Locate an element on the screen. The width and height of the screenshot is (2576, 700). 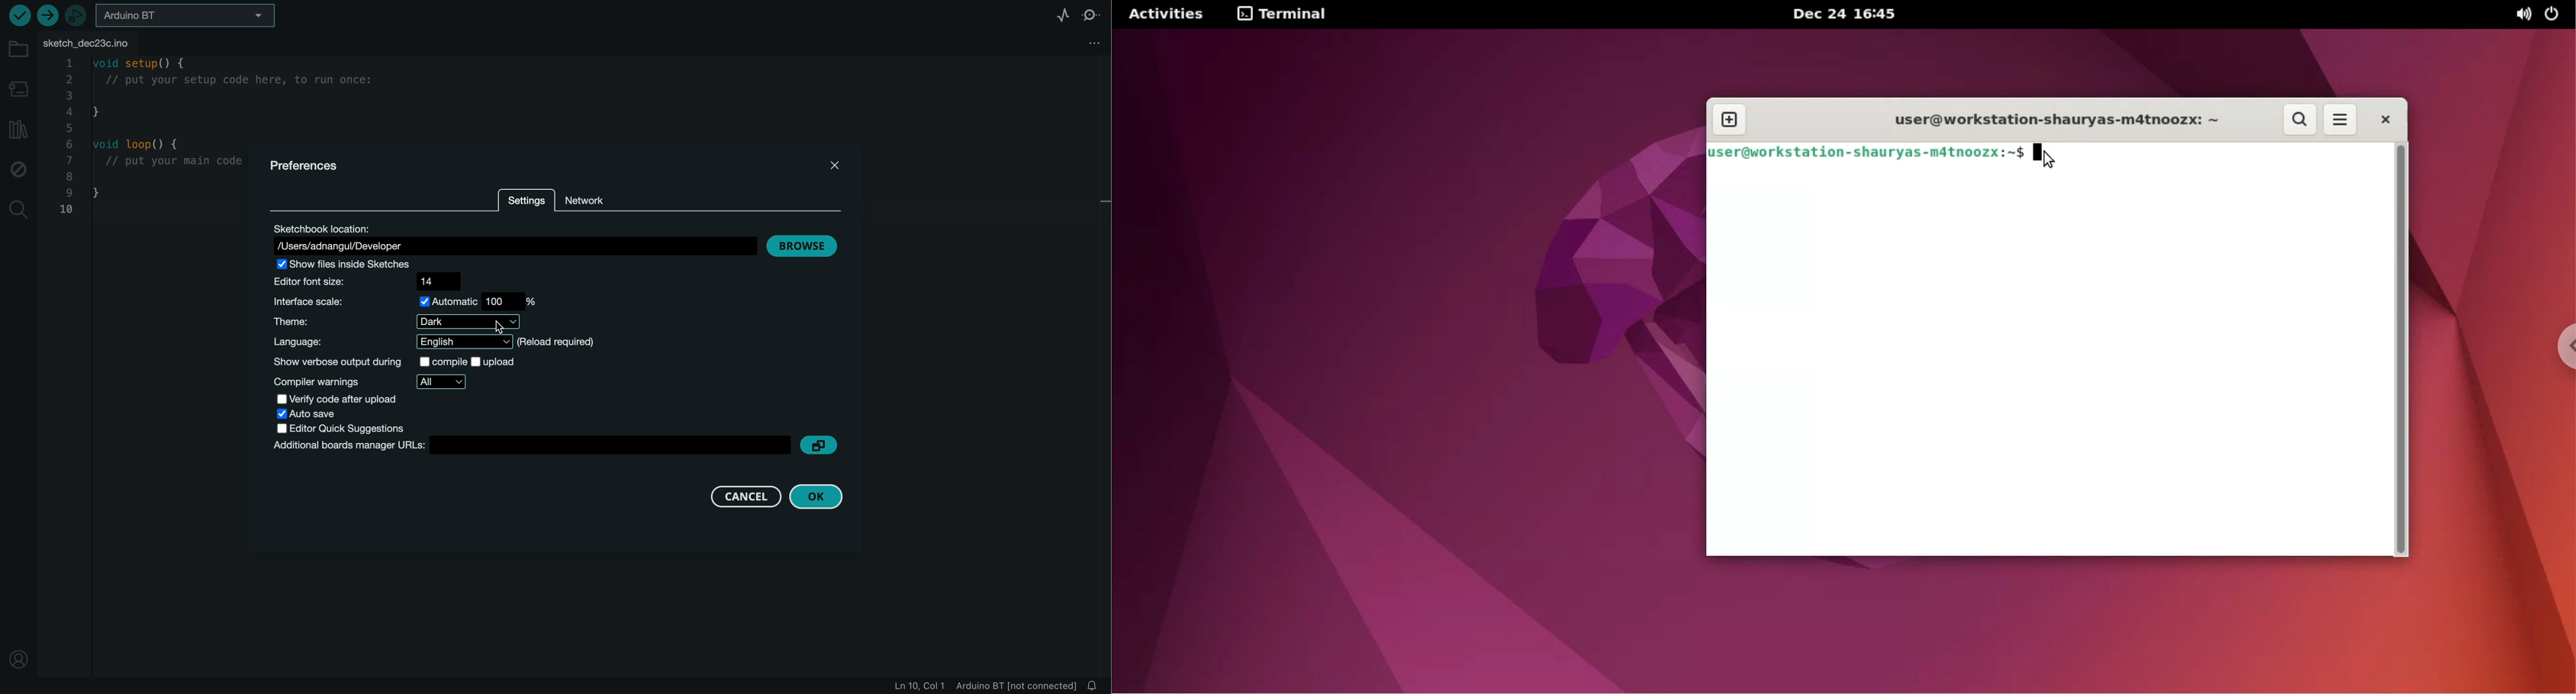
language is located at coordinates (484, 342).